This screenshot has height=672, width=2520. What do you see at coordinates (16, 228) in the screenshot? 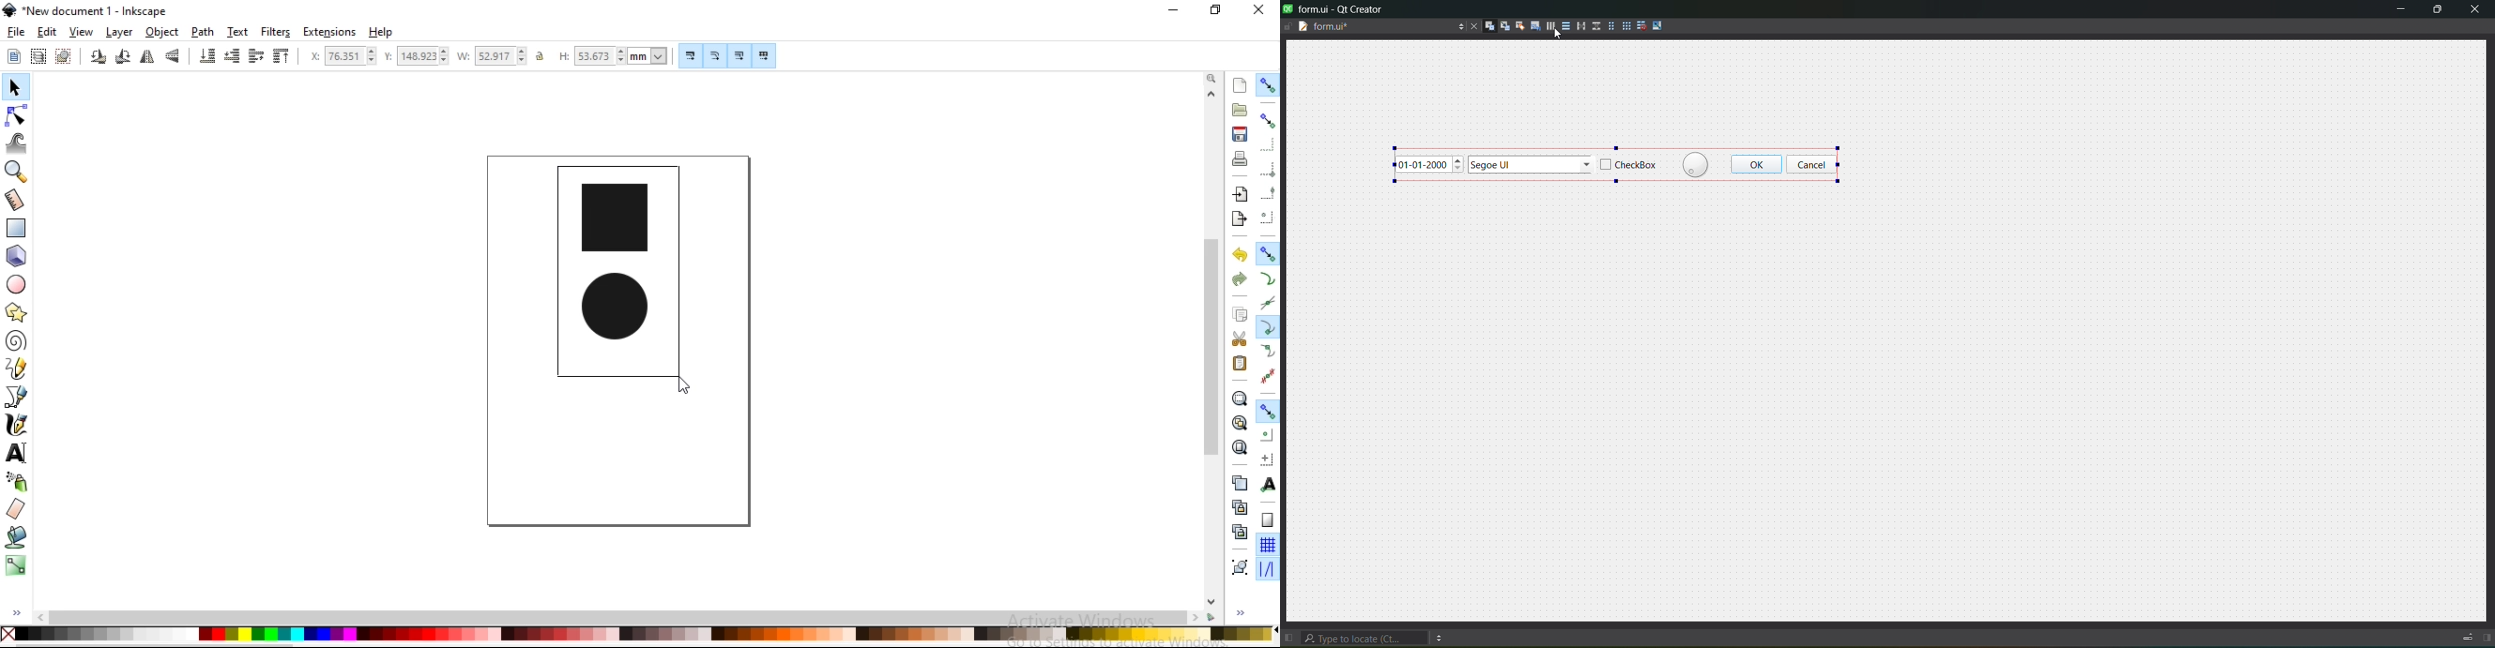
I see `create rectangles and squares` at bounding box center [16, 228].